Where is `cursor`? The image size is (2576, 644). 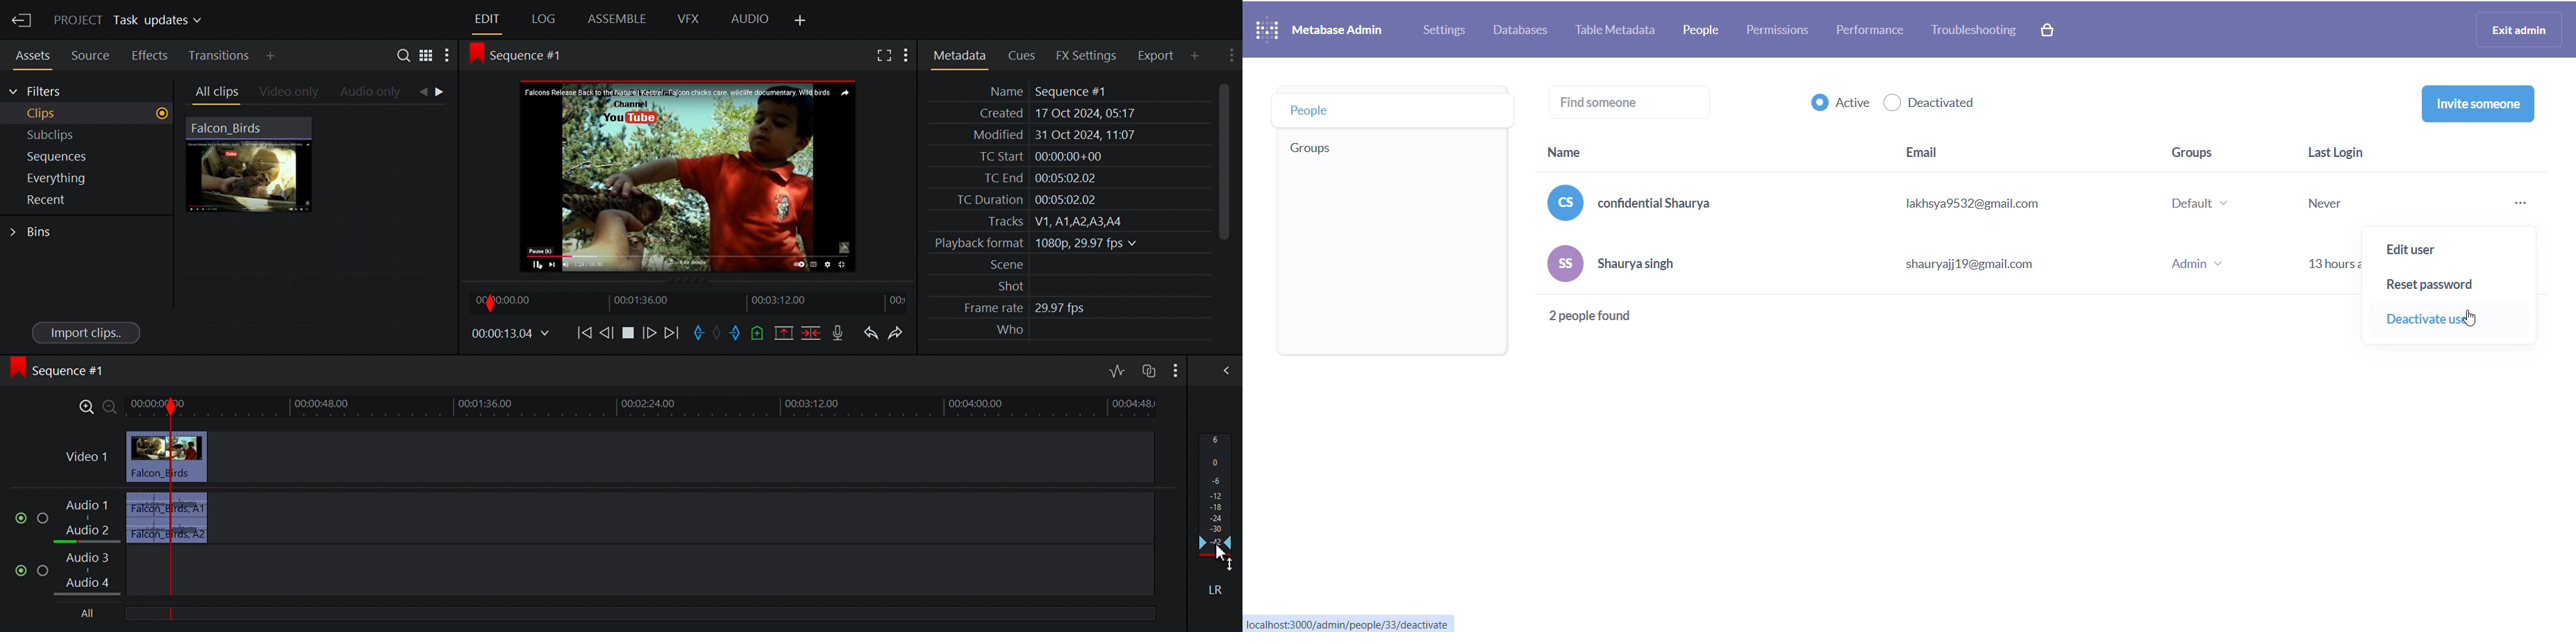
cursor is located at coordinates (2471, 319).